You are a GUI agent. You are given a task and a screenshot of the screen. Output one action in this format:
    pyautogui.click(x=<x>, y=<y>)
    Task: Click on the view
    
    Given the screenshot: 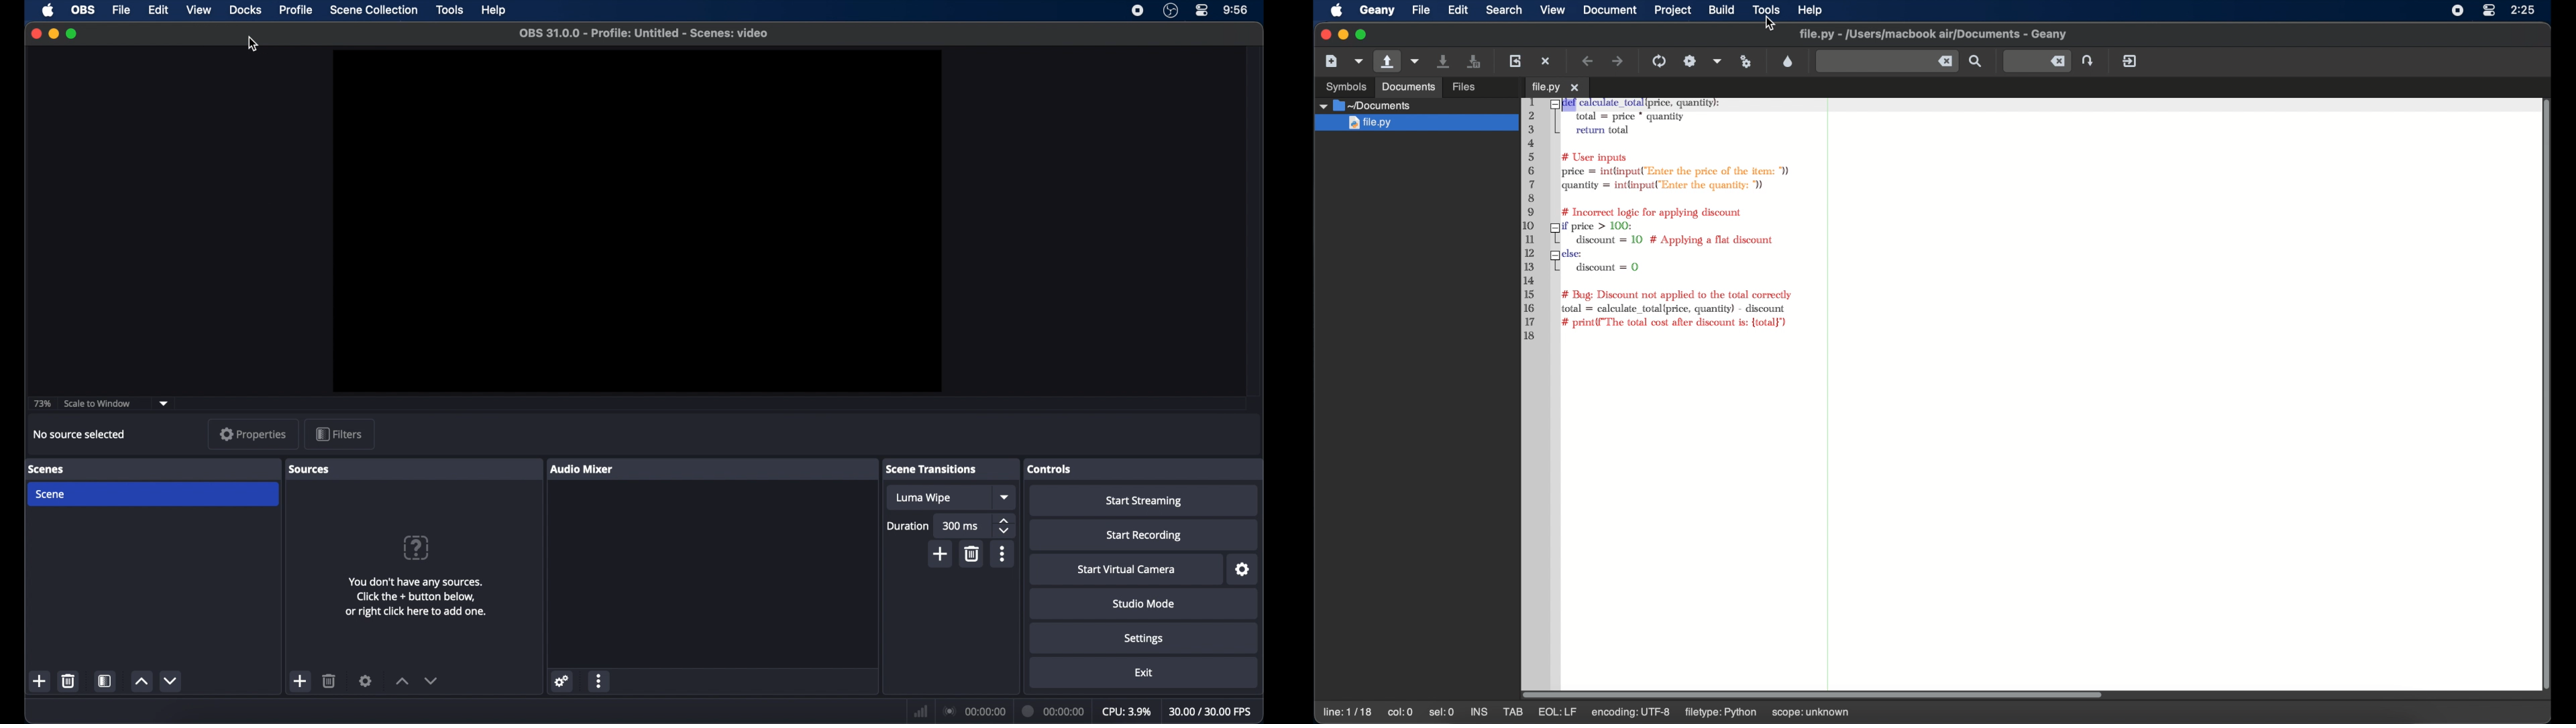 What is the action you would take?
    pyautogui.click(x=1553, y=10)
    